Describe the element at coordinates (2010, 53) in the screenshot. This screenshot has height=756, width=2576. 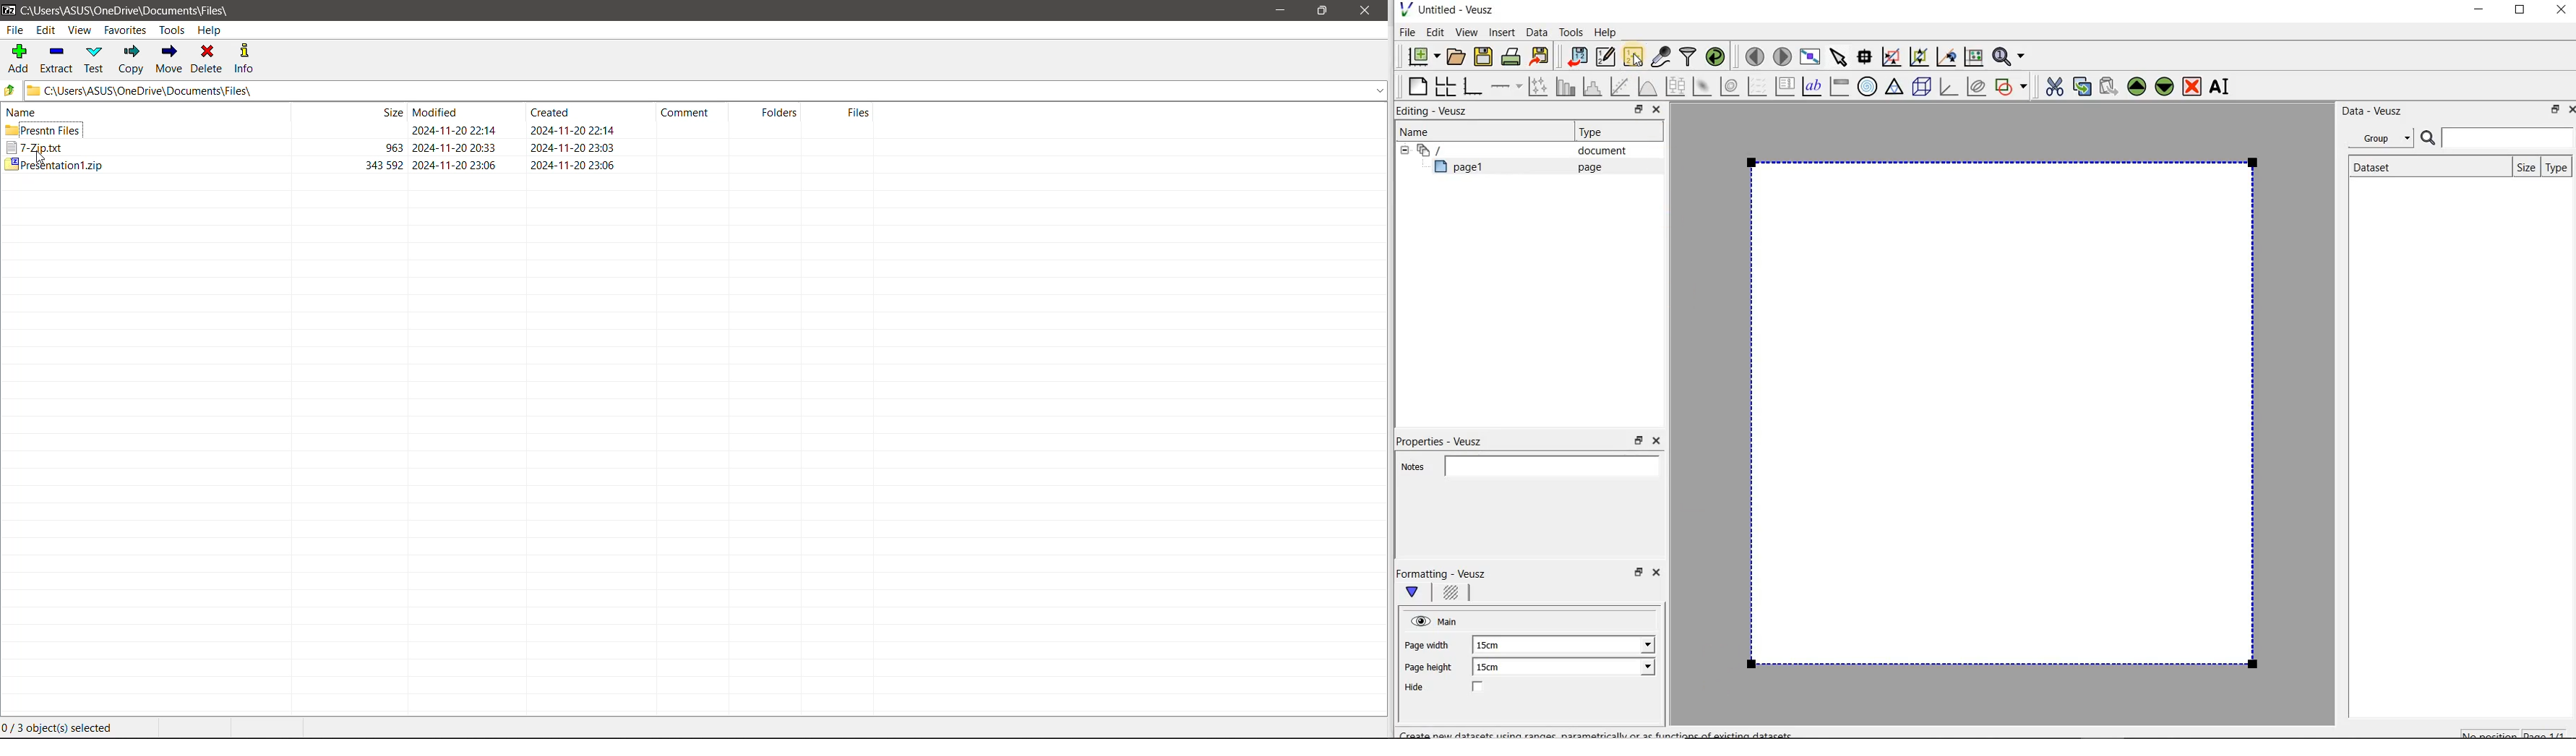
I see `Zoom functions menu` at that location.